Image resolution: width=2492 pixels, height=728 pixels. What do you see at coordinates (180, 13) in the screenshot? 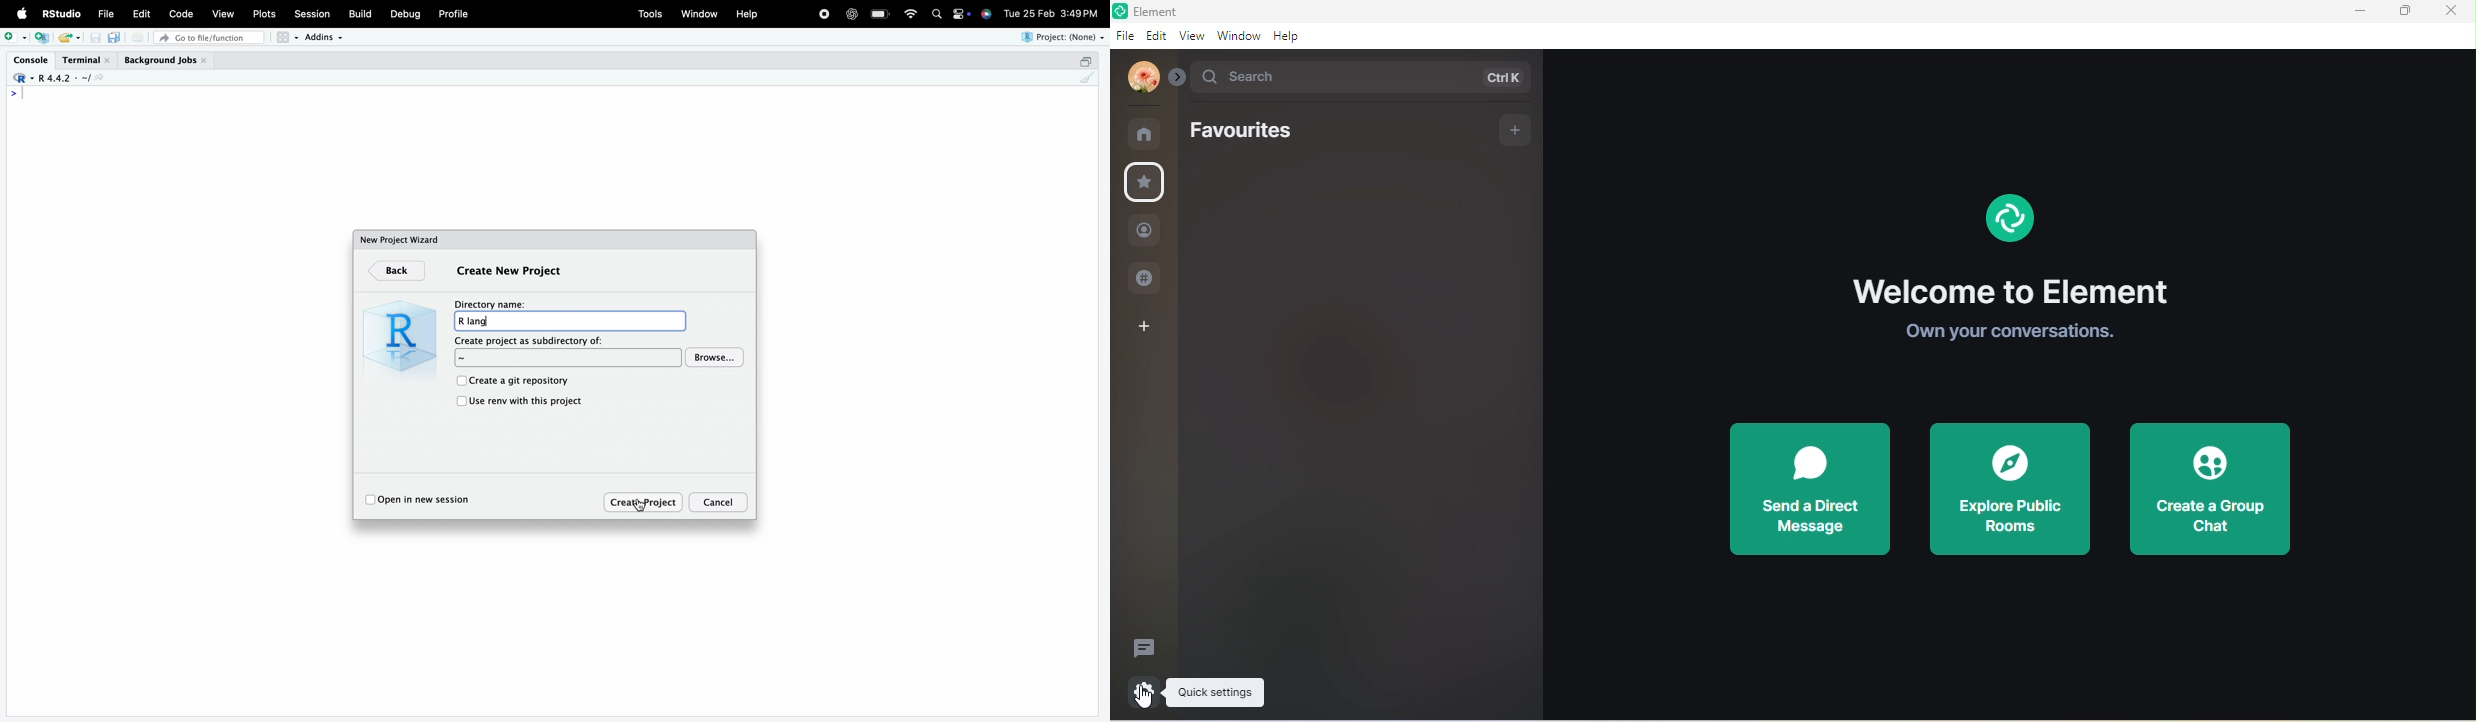
I see `Code` at bounding box center [180, 13].